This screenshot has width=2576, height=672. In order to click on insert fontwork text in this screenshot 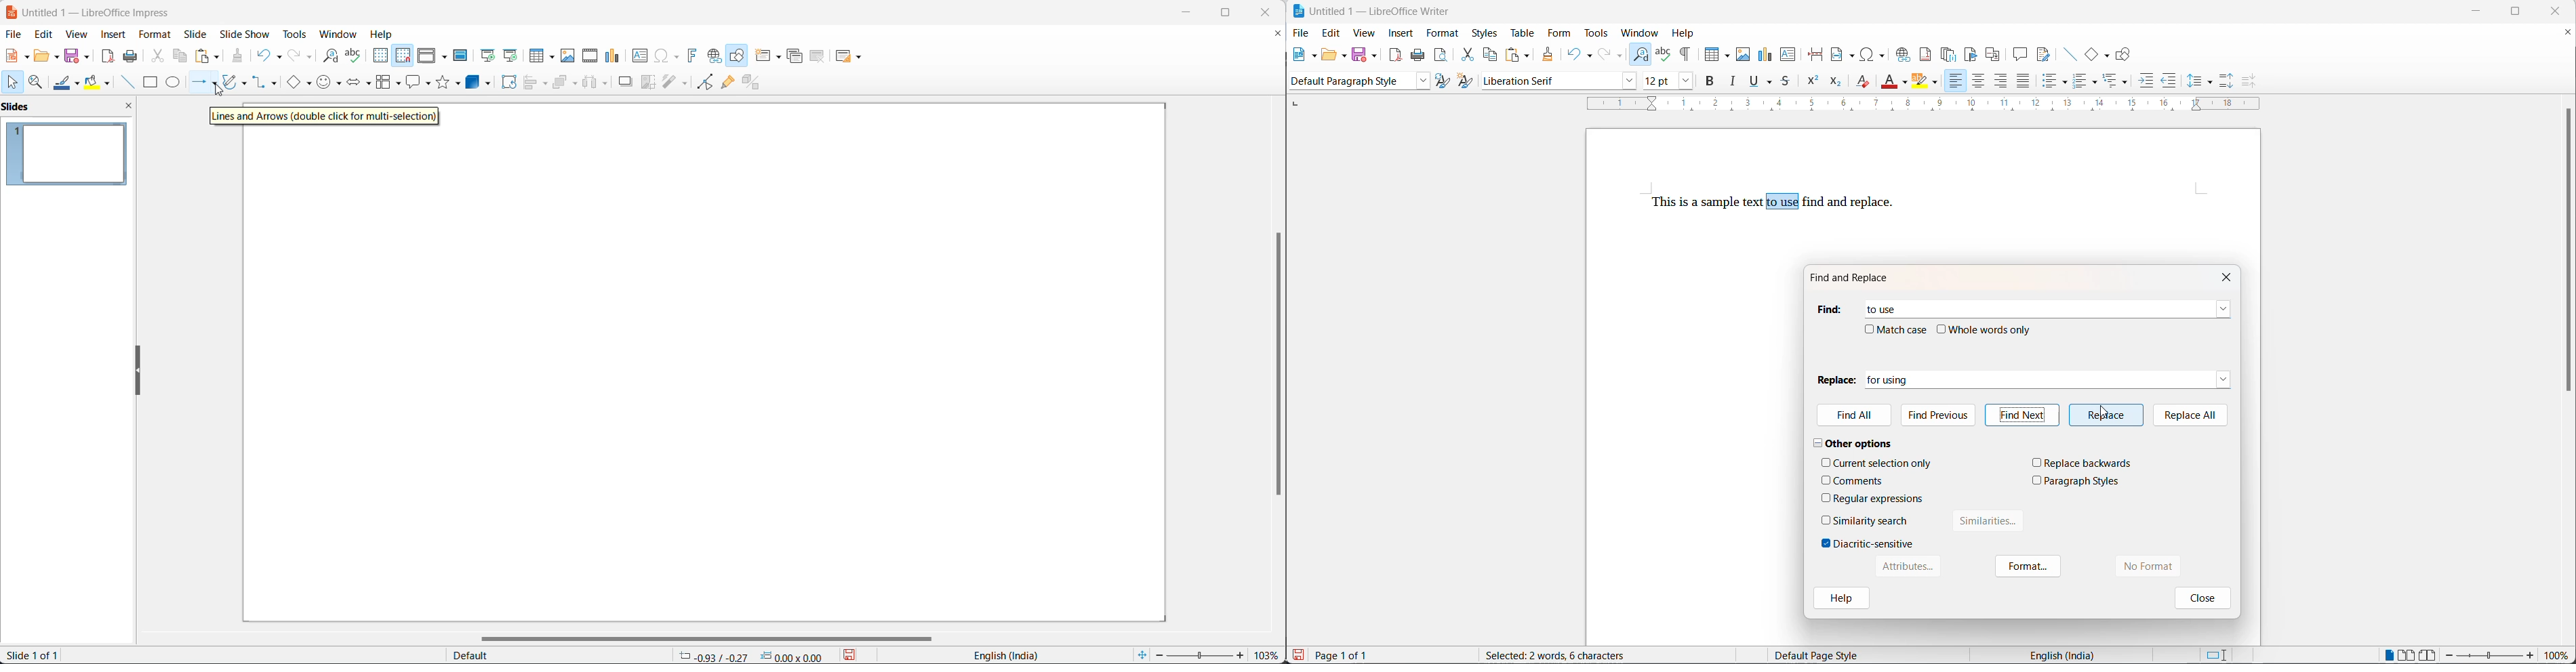, I will do `click(691, 55)`.